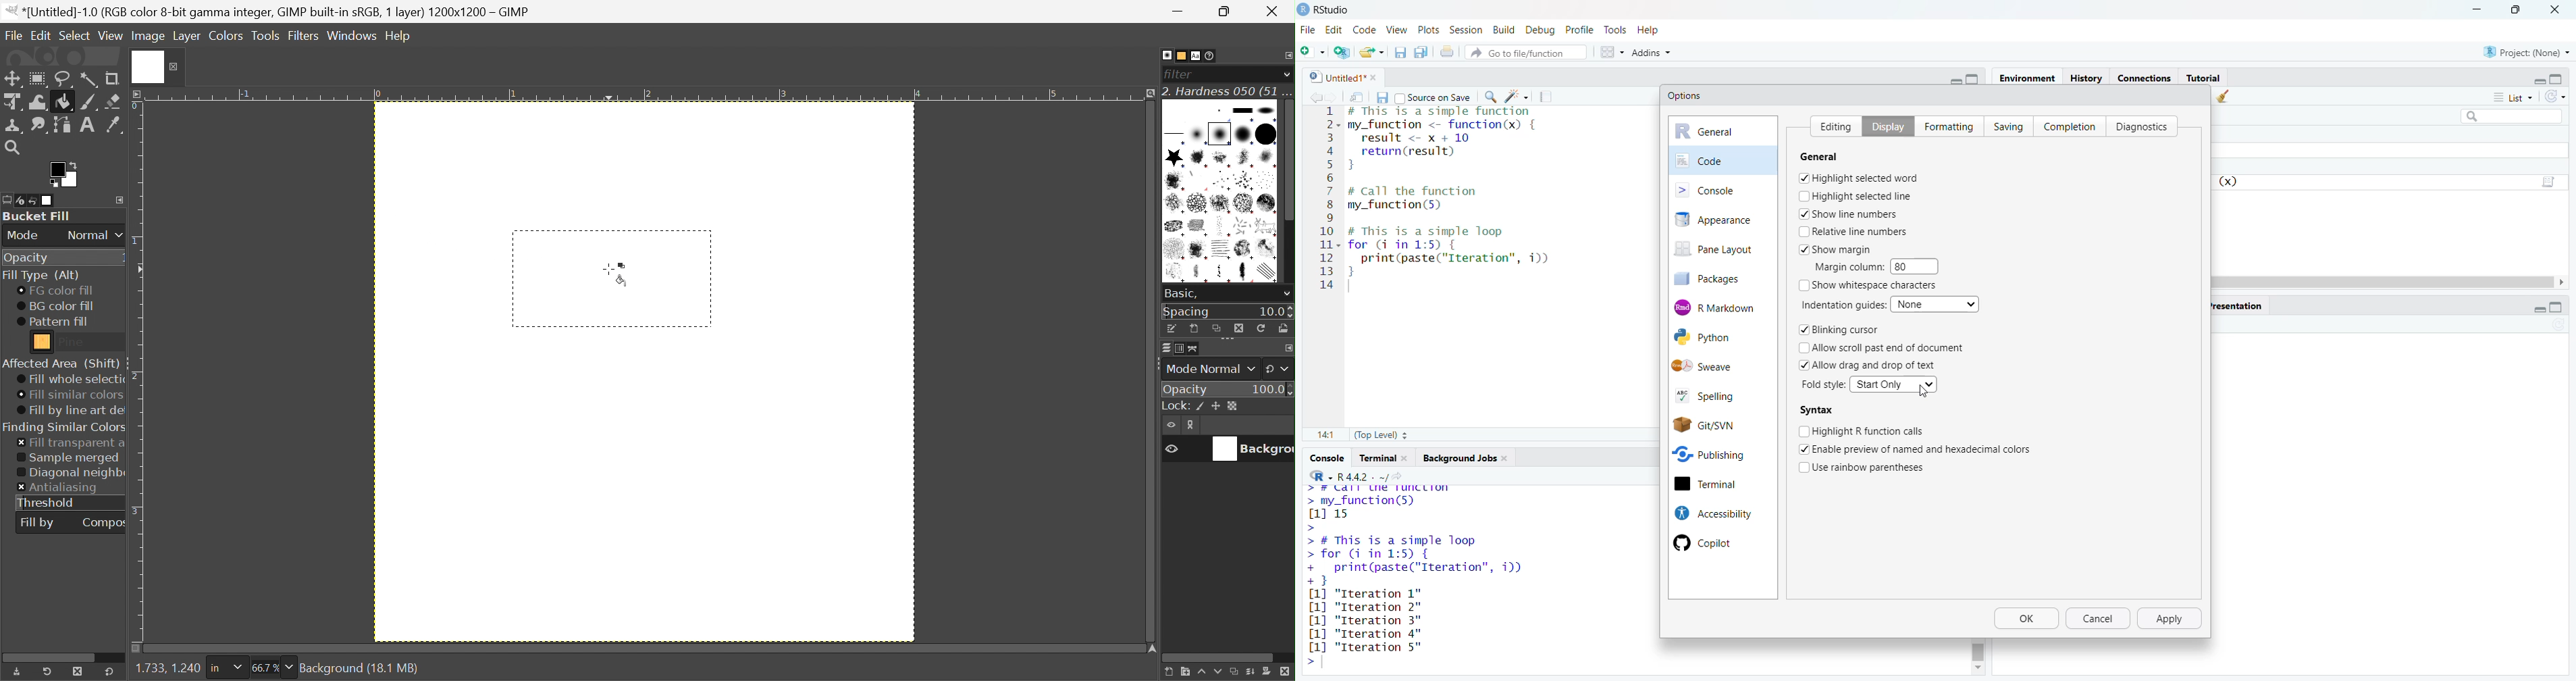 This screenshot has height=700, width=2576. Describe the element at coordinates (1353, 287) in the screenshot. I see `typing cursor` at that location.